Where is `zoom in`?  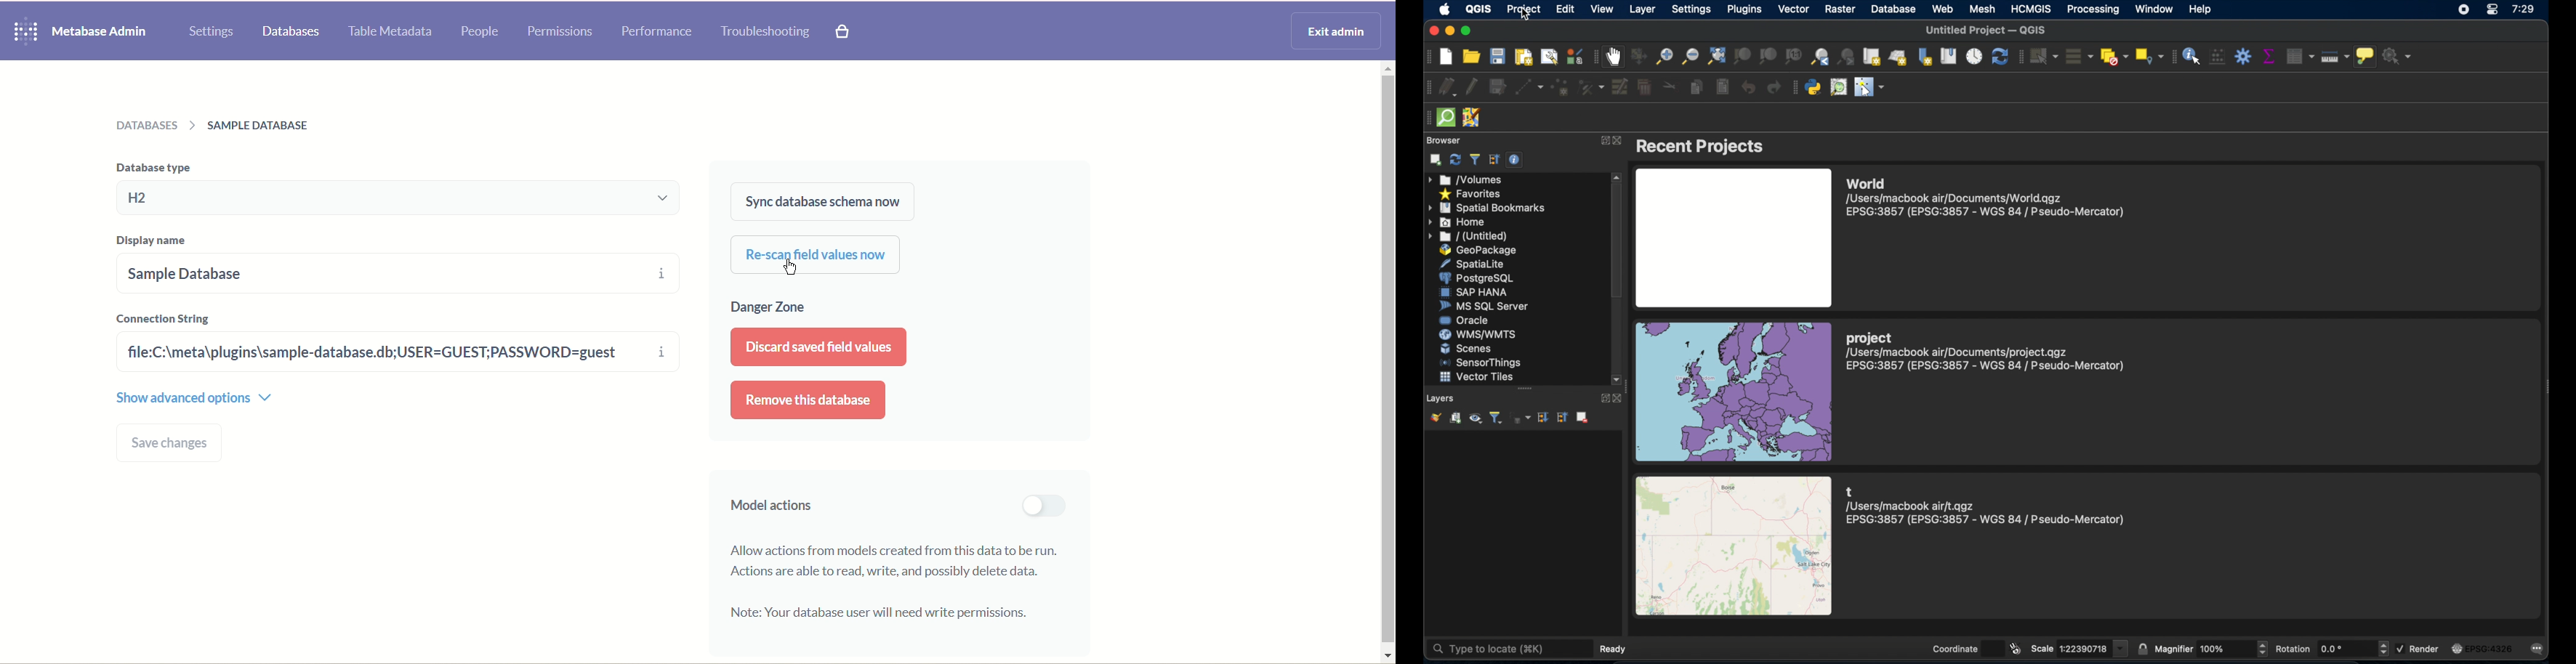 zoom in is located at coordinates (1663, 56).